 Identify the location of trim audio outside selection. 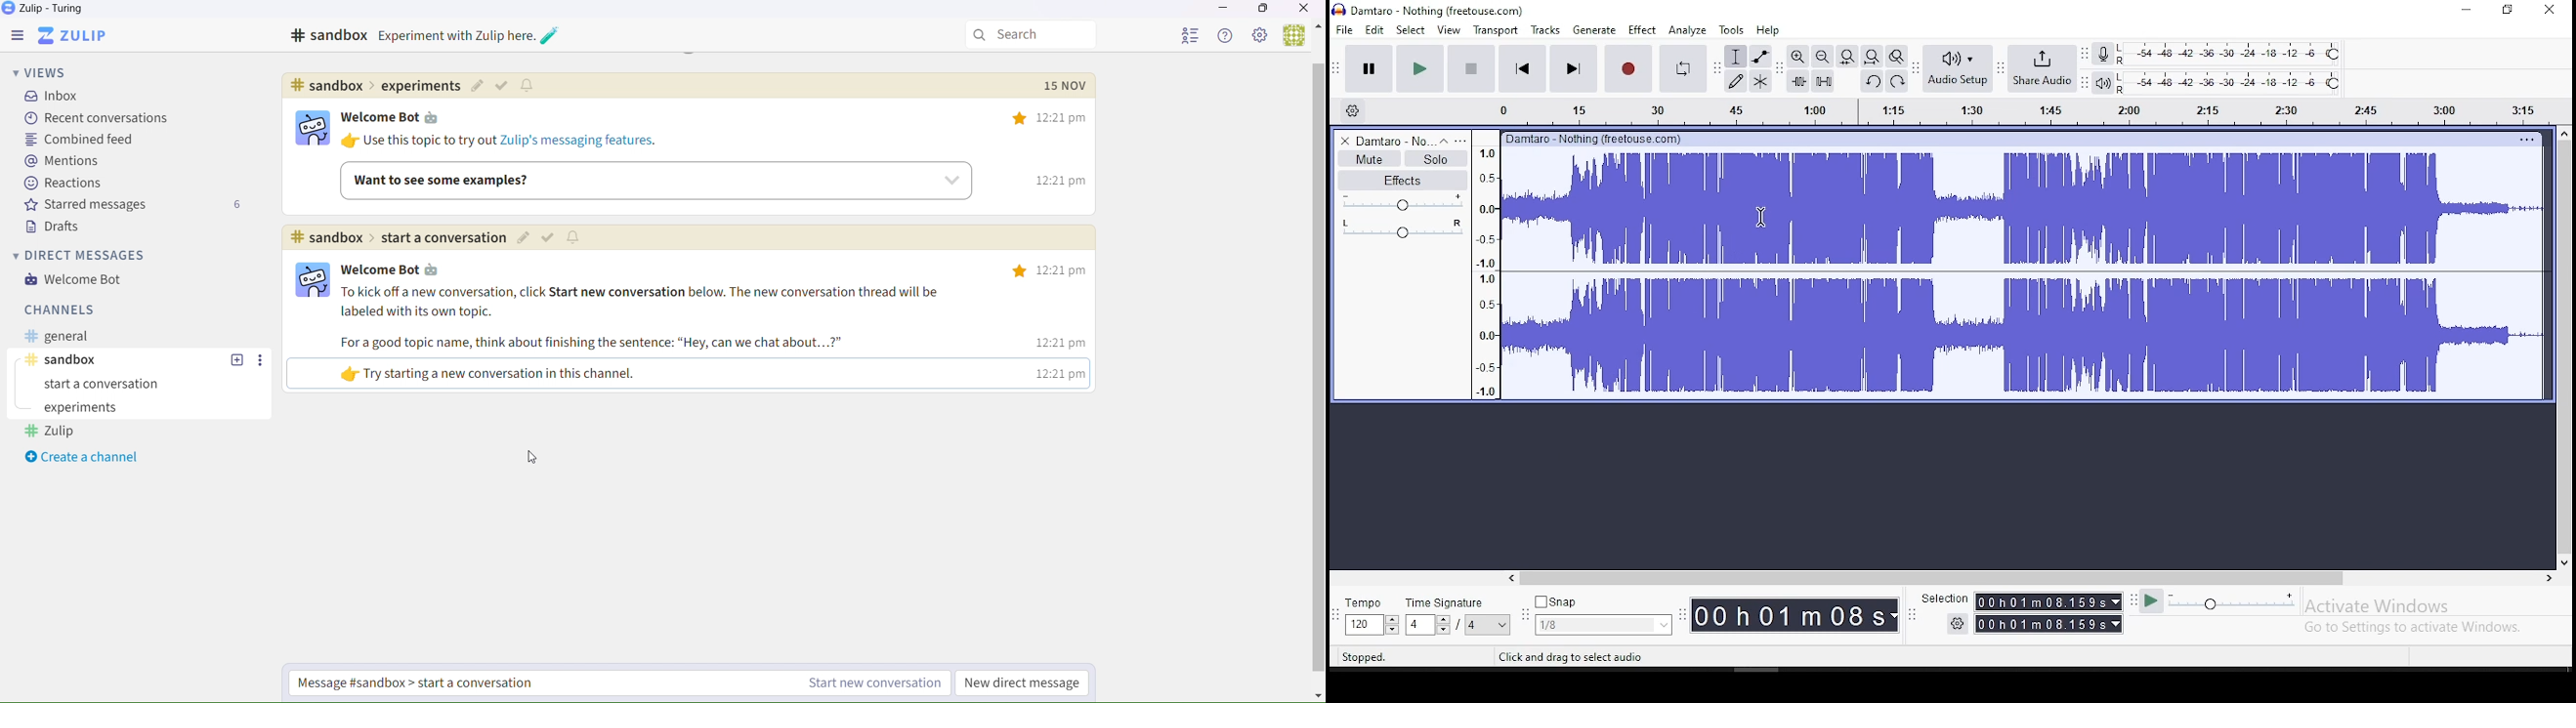
(1798, 81).